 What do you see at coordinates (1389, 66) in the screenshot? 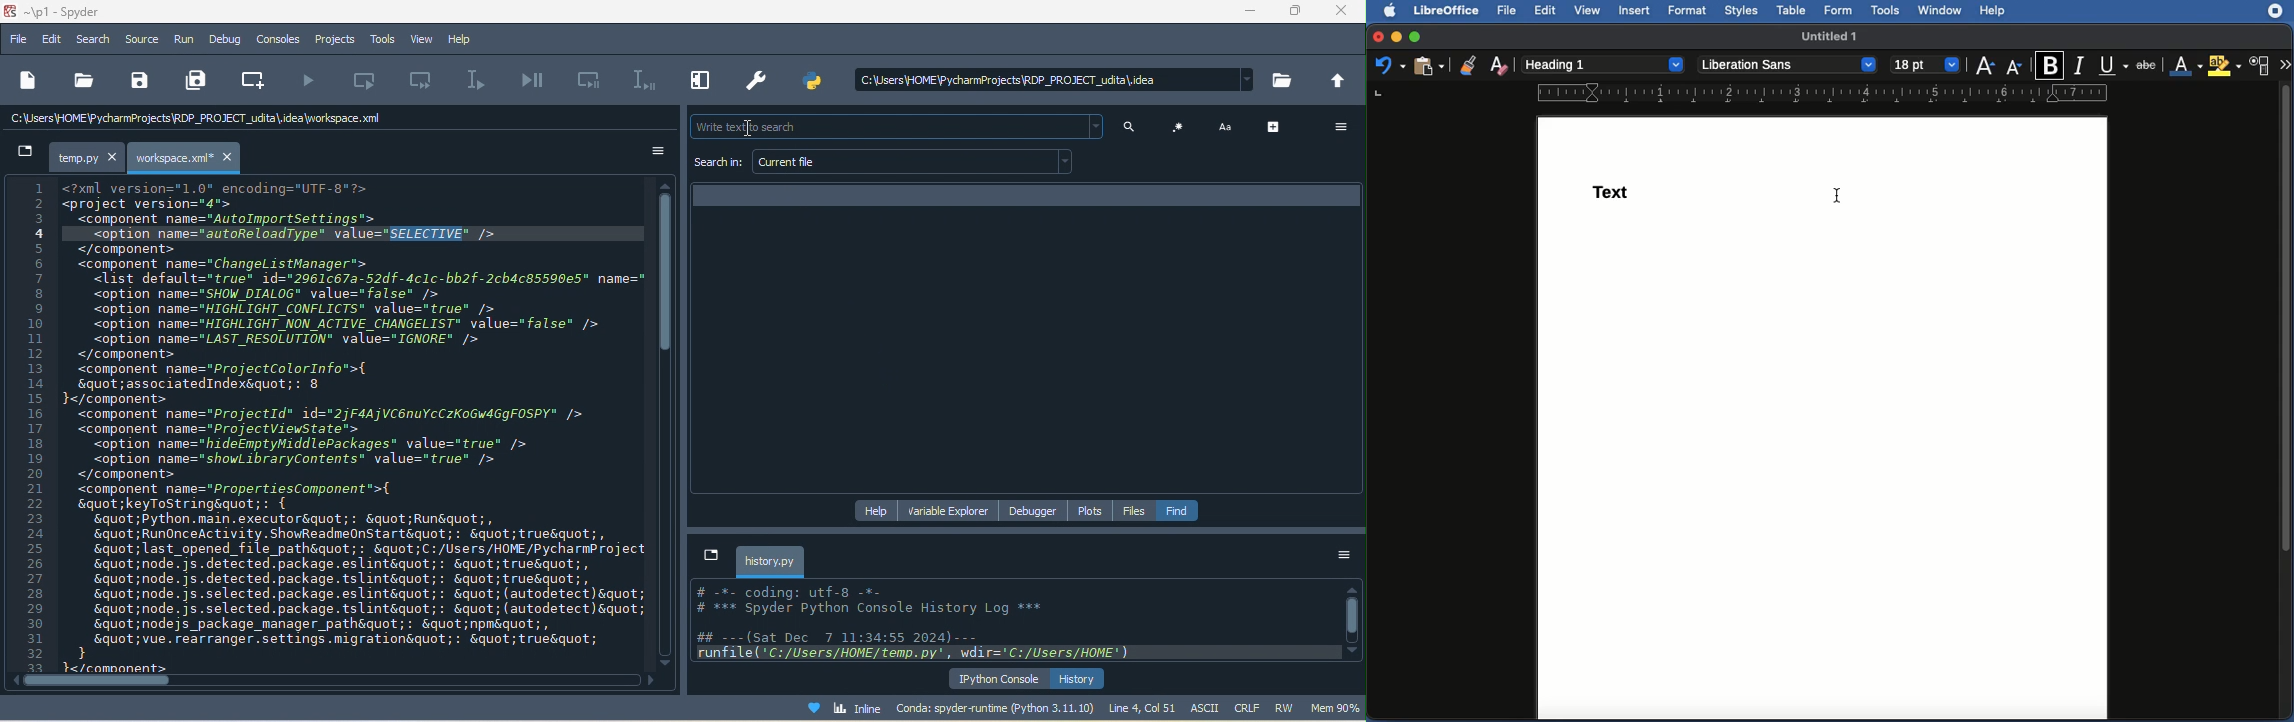
I see `Undo` at bounding box center [1389, 66].